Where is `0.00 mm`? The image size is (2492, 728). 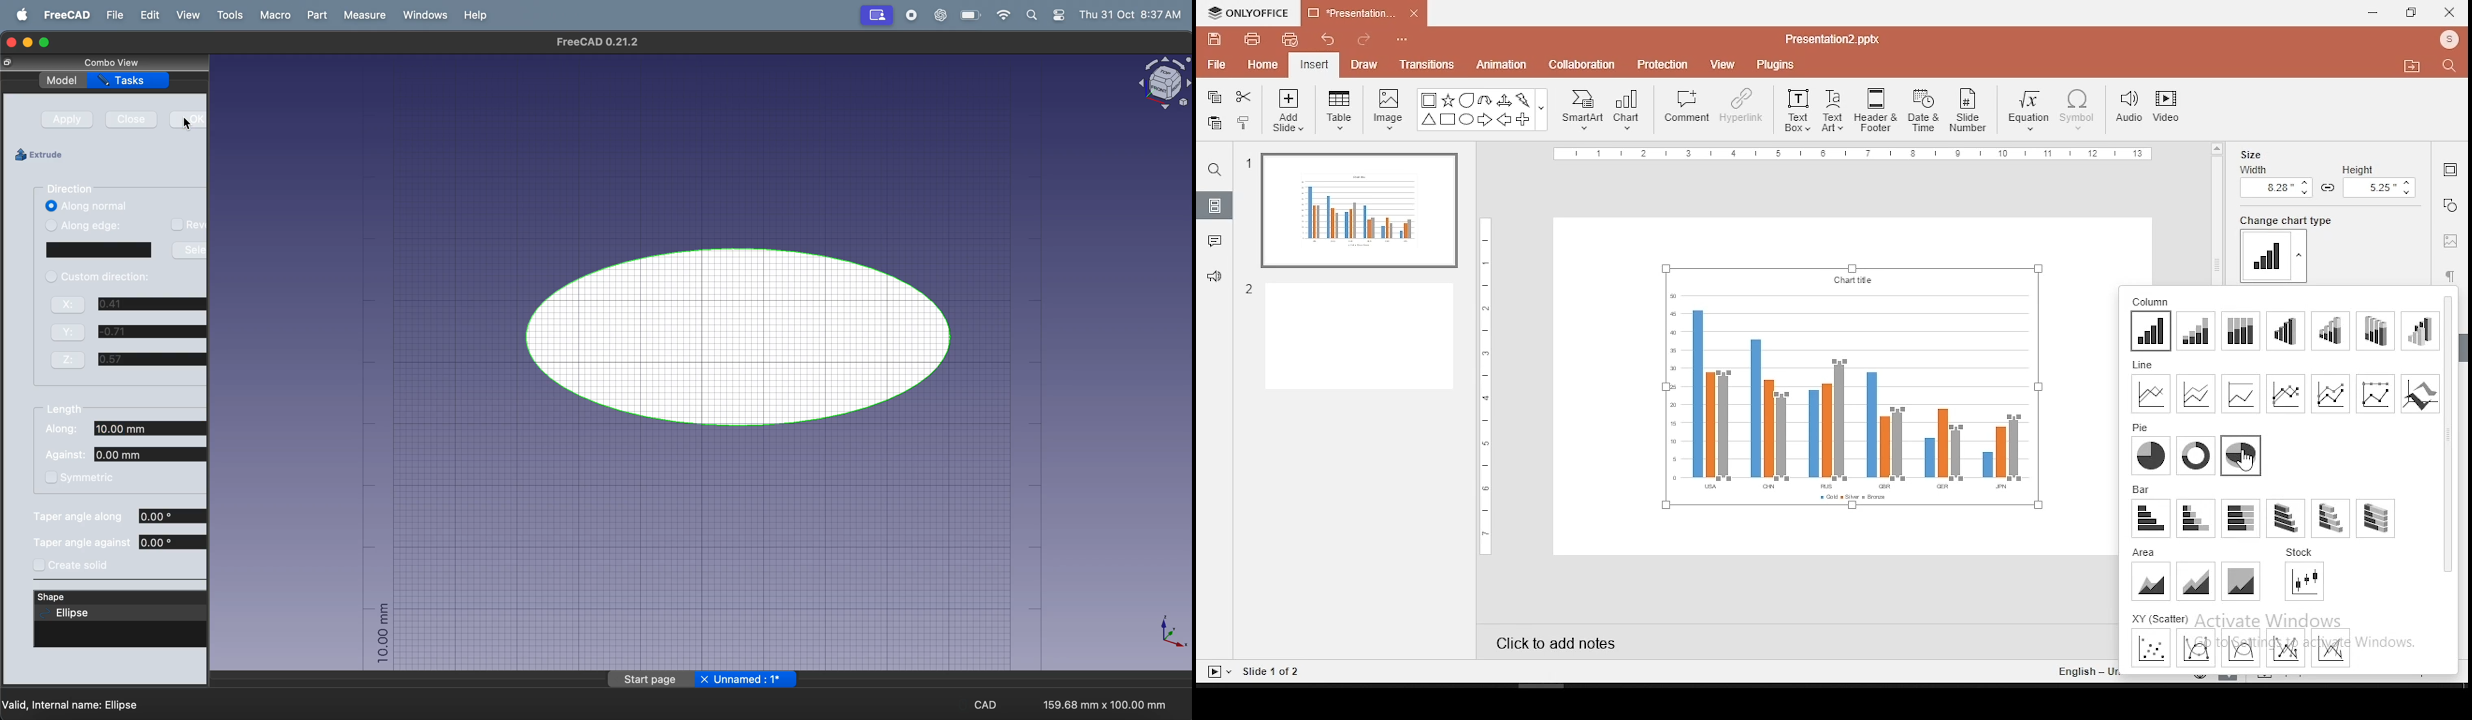
0.00 mm is located at coordinates (174, 516).